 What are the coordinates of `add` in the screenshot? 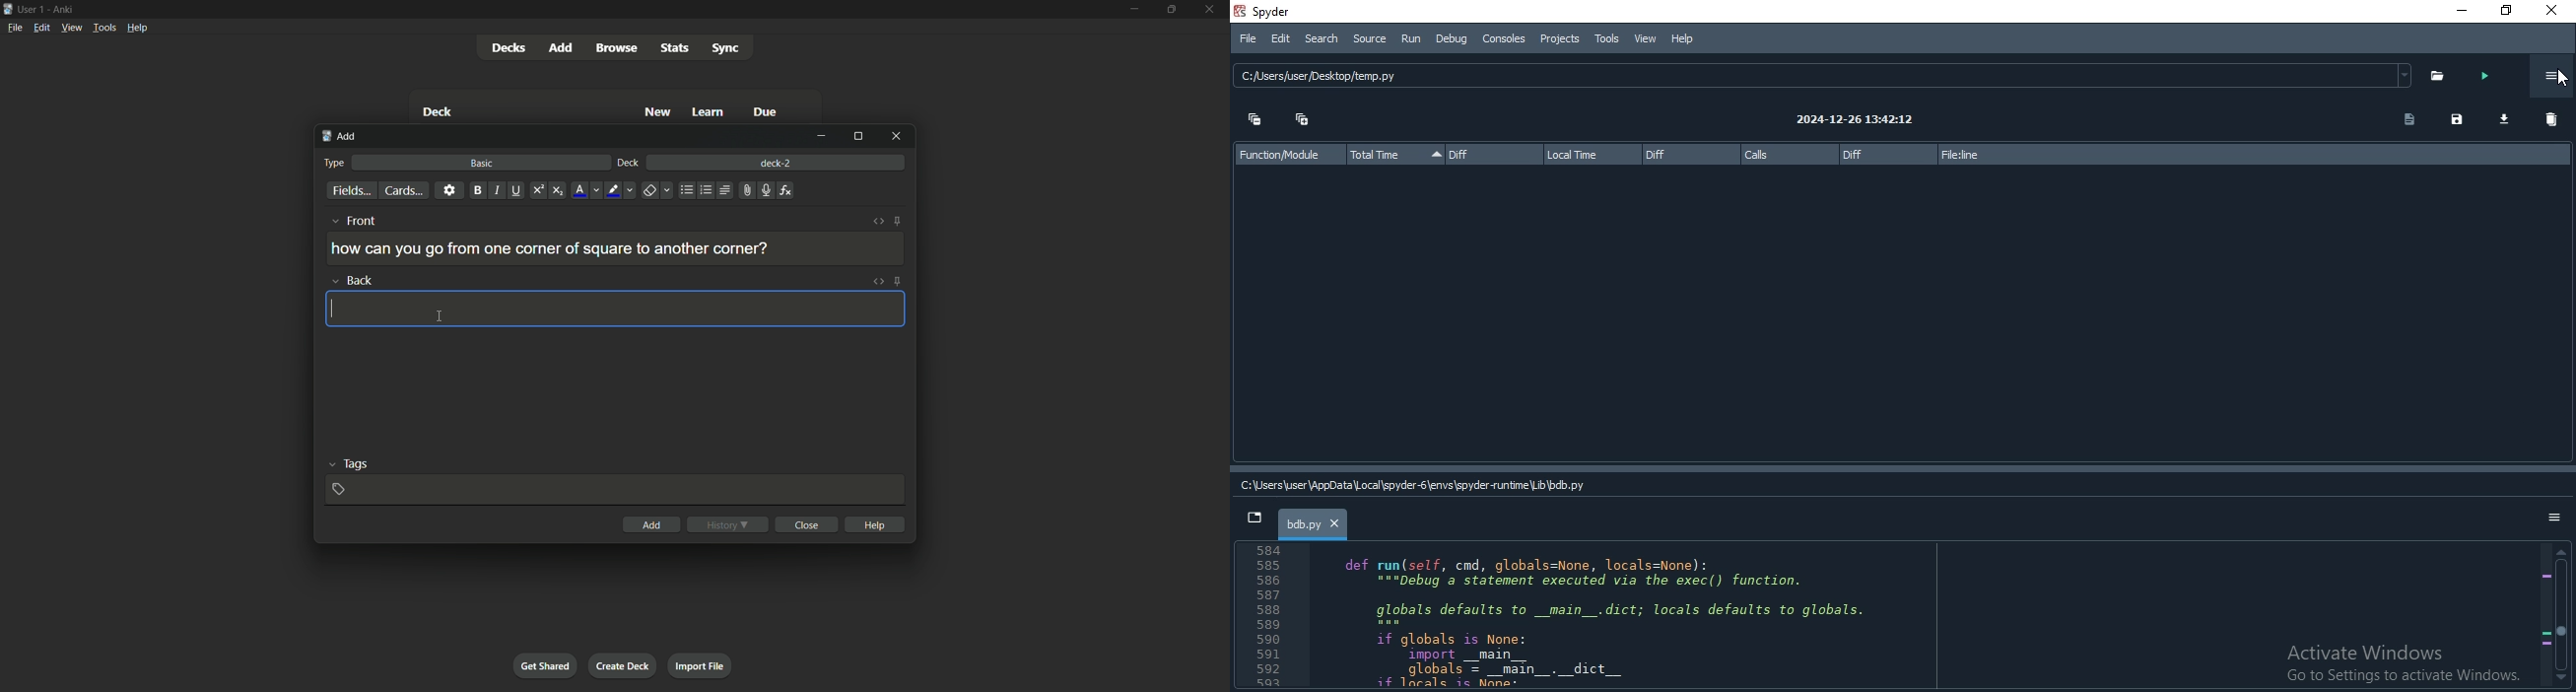 It's located at (340, 138).